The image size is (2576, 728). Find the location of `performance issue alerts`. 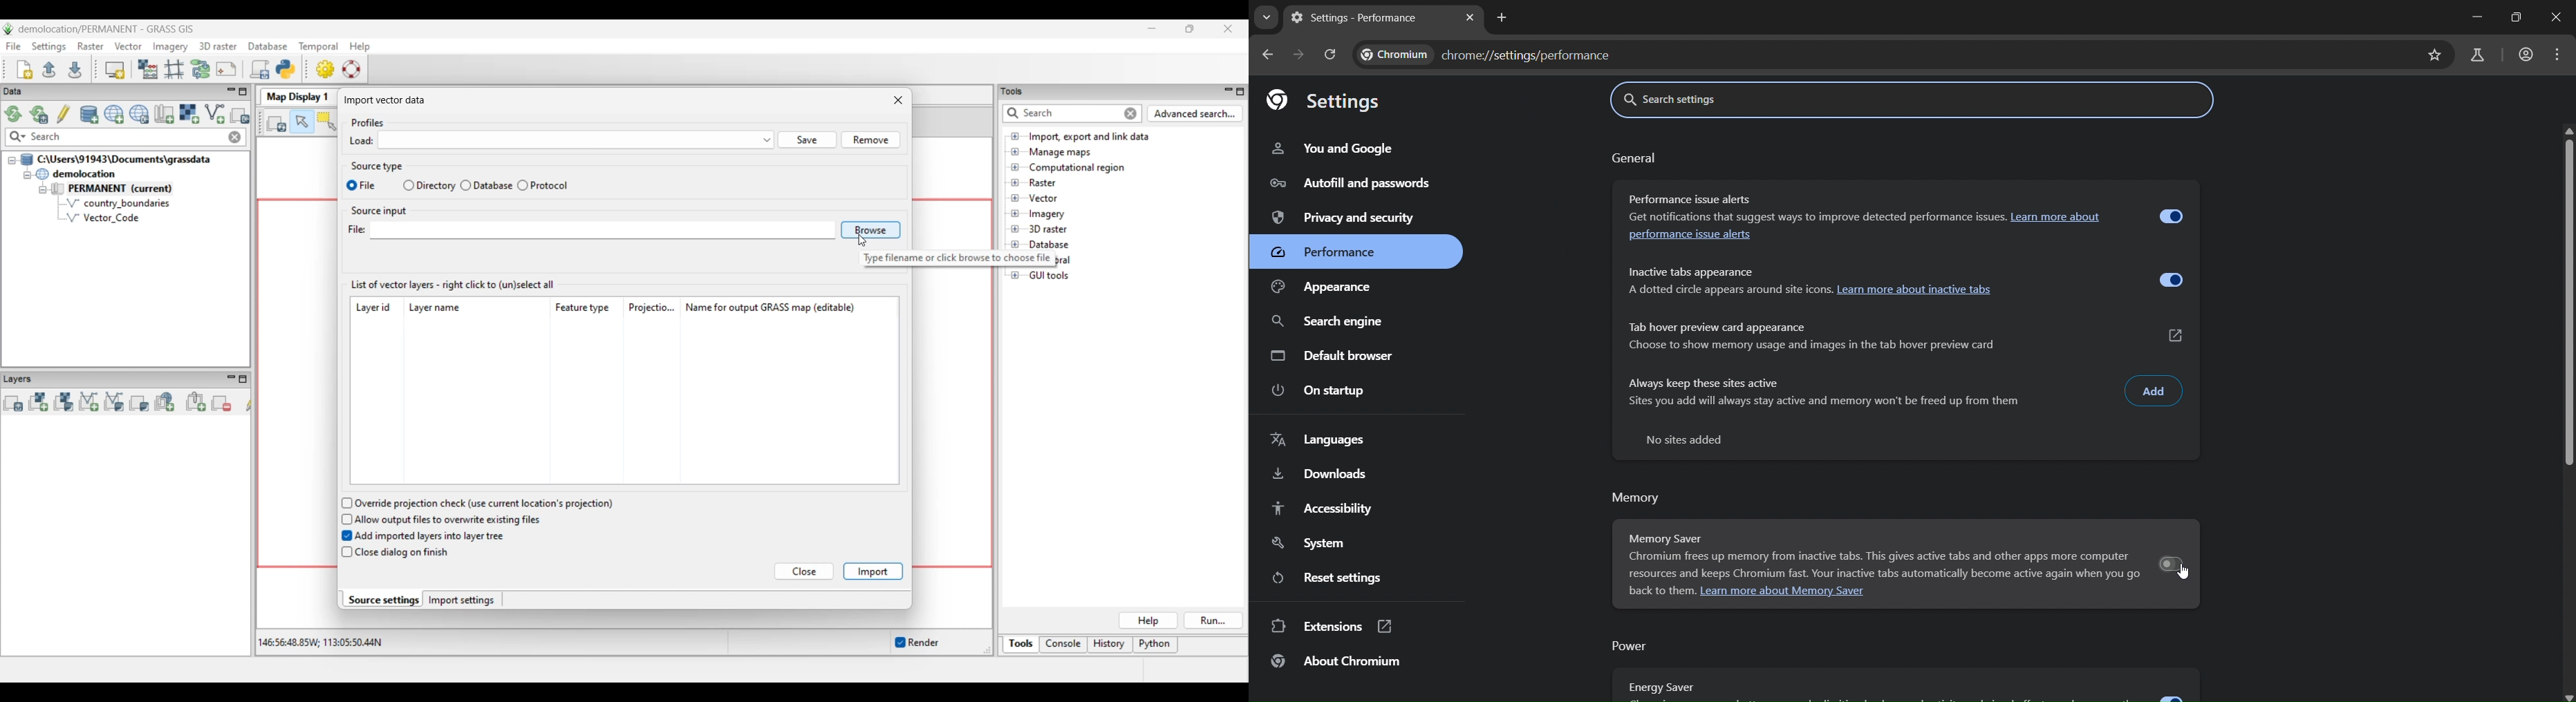

performance issue alerts is located at coordinates (1694, 236).